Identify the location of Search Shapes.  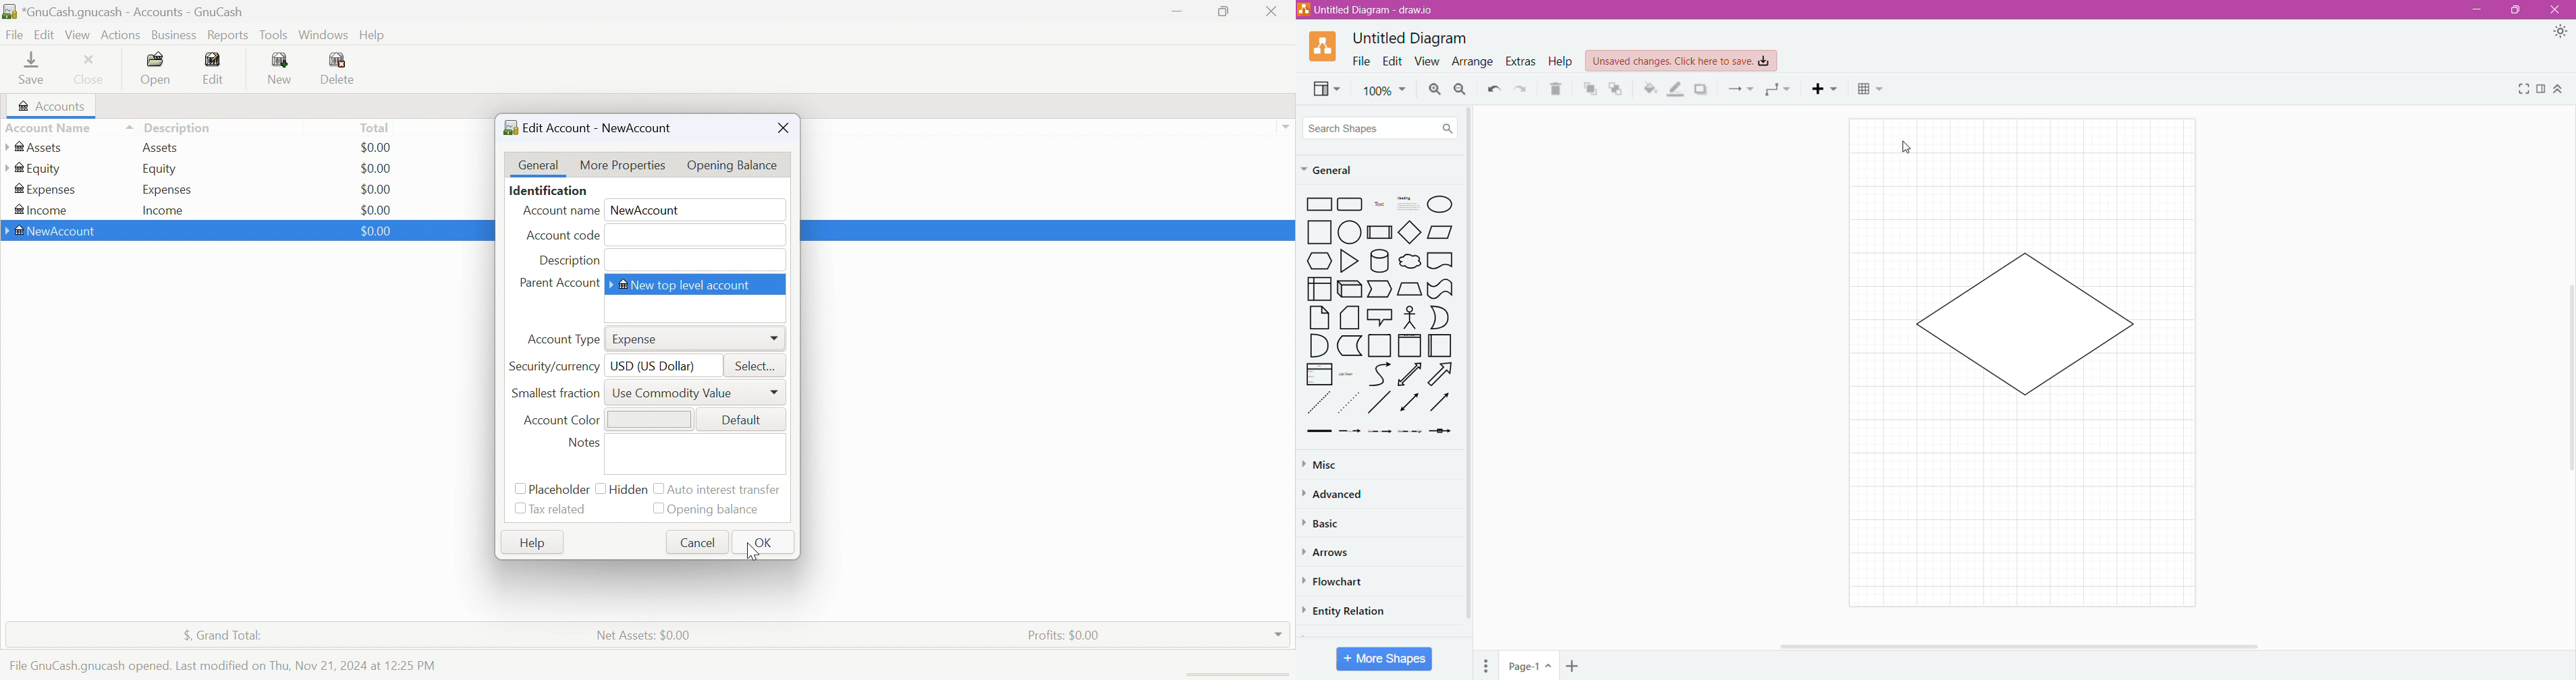
(1380, 128).